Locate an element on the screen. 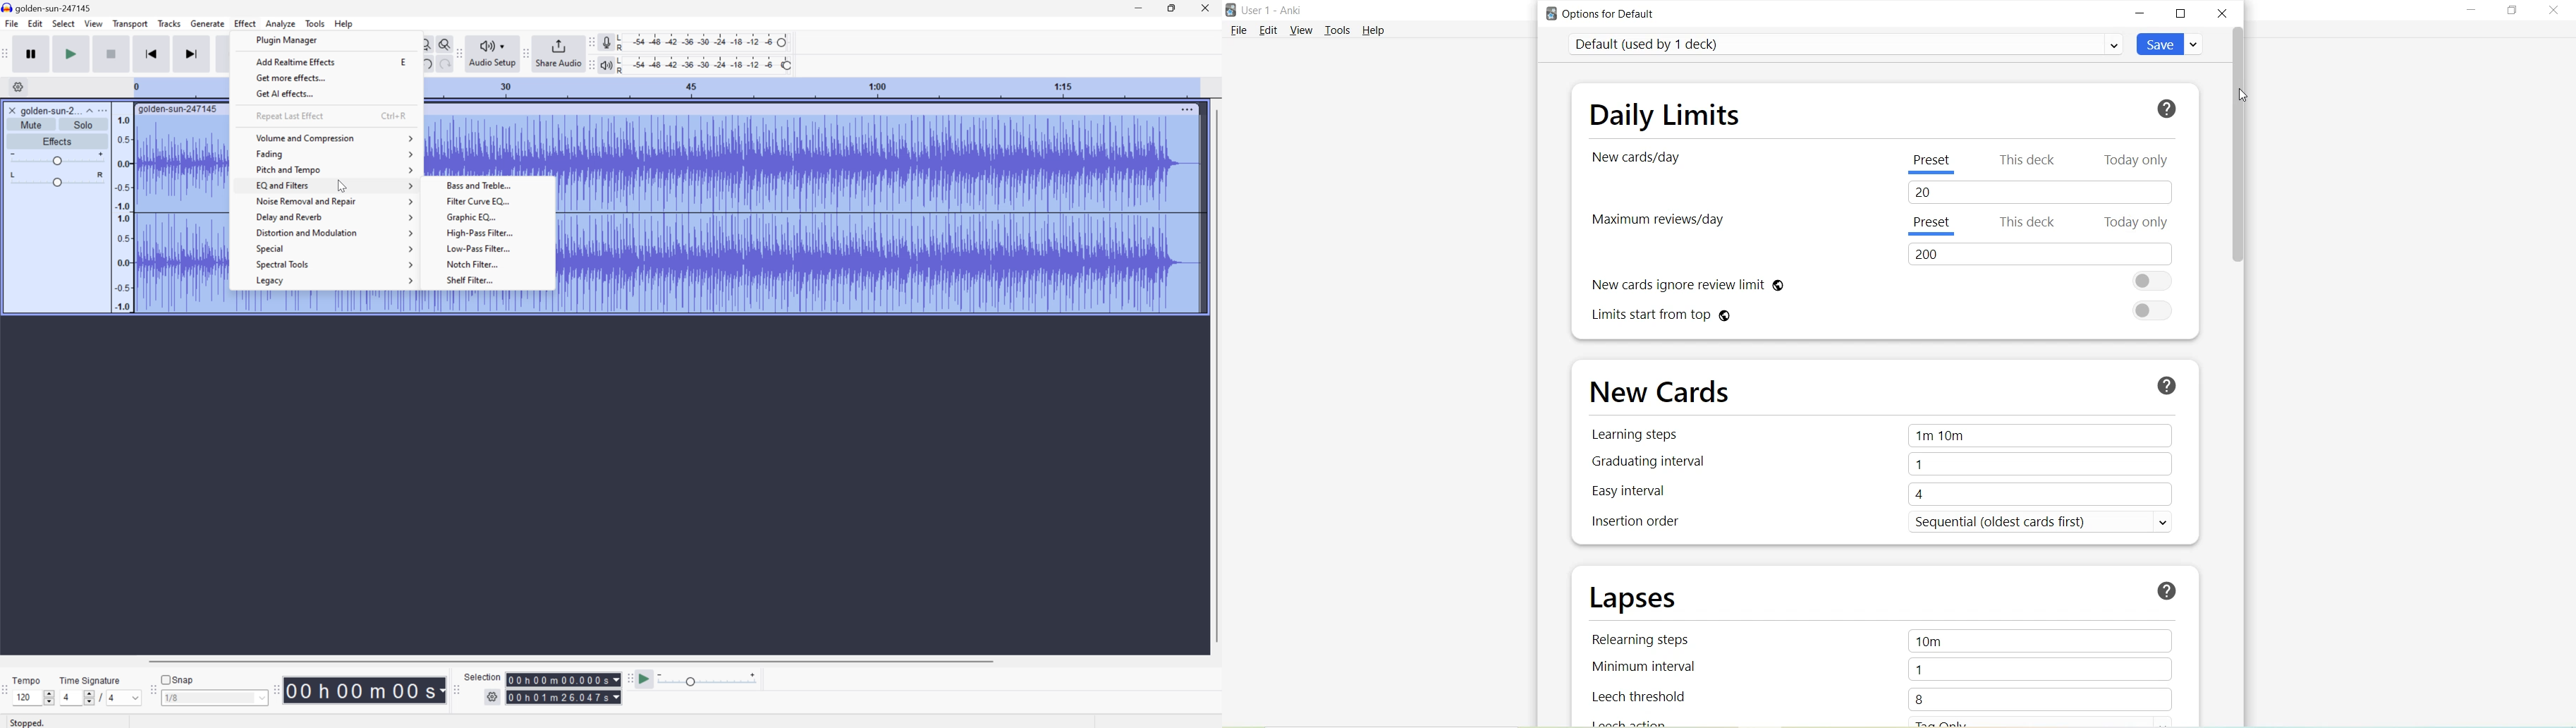  Tools is located at coordinates (315, 23).